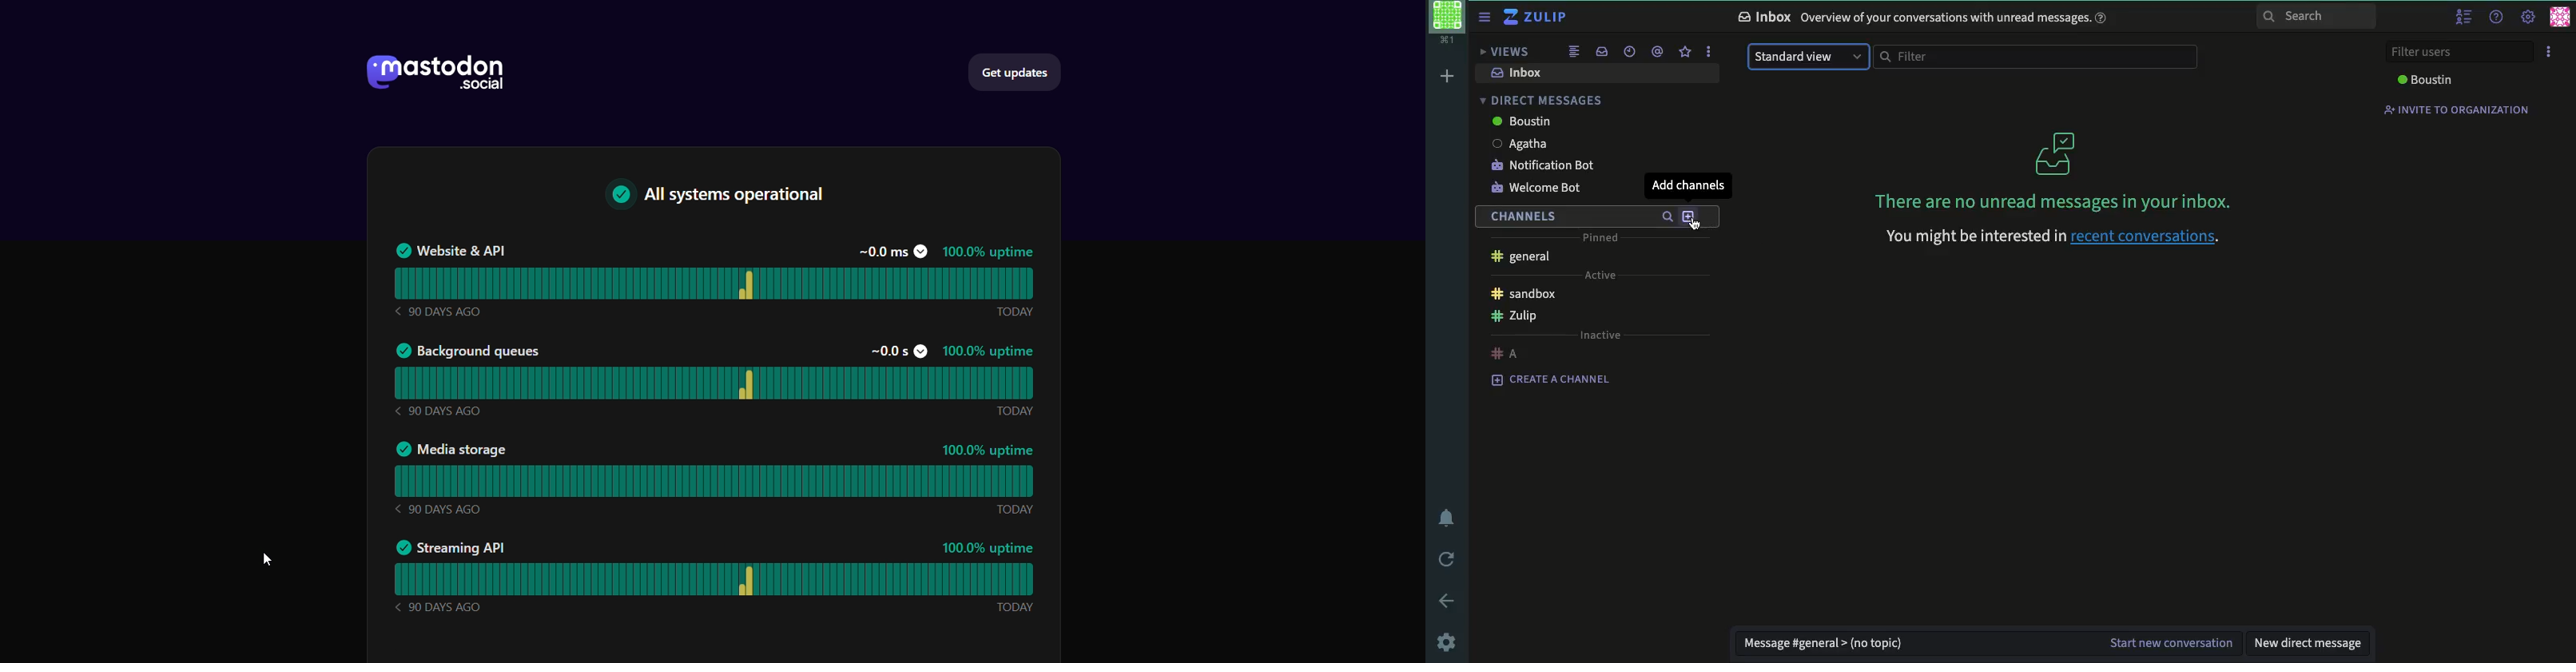  Describe the element at coordinates (2174, 643) in the screenshot. I see `start new conversation` at that location.